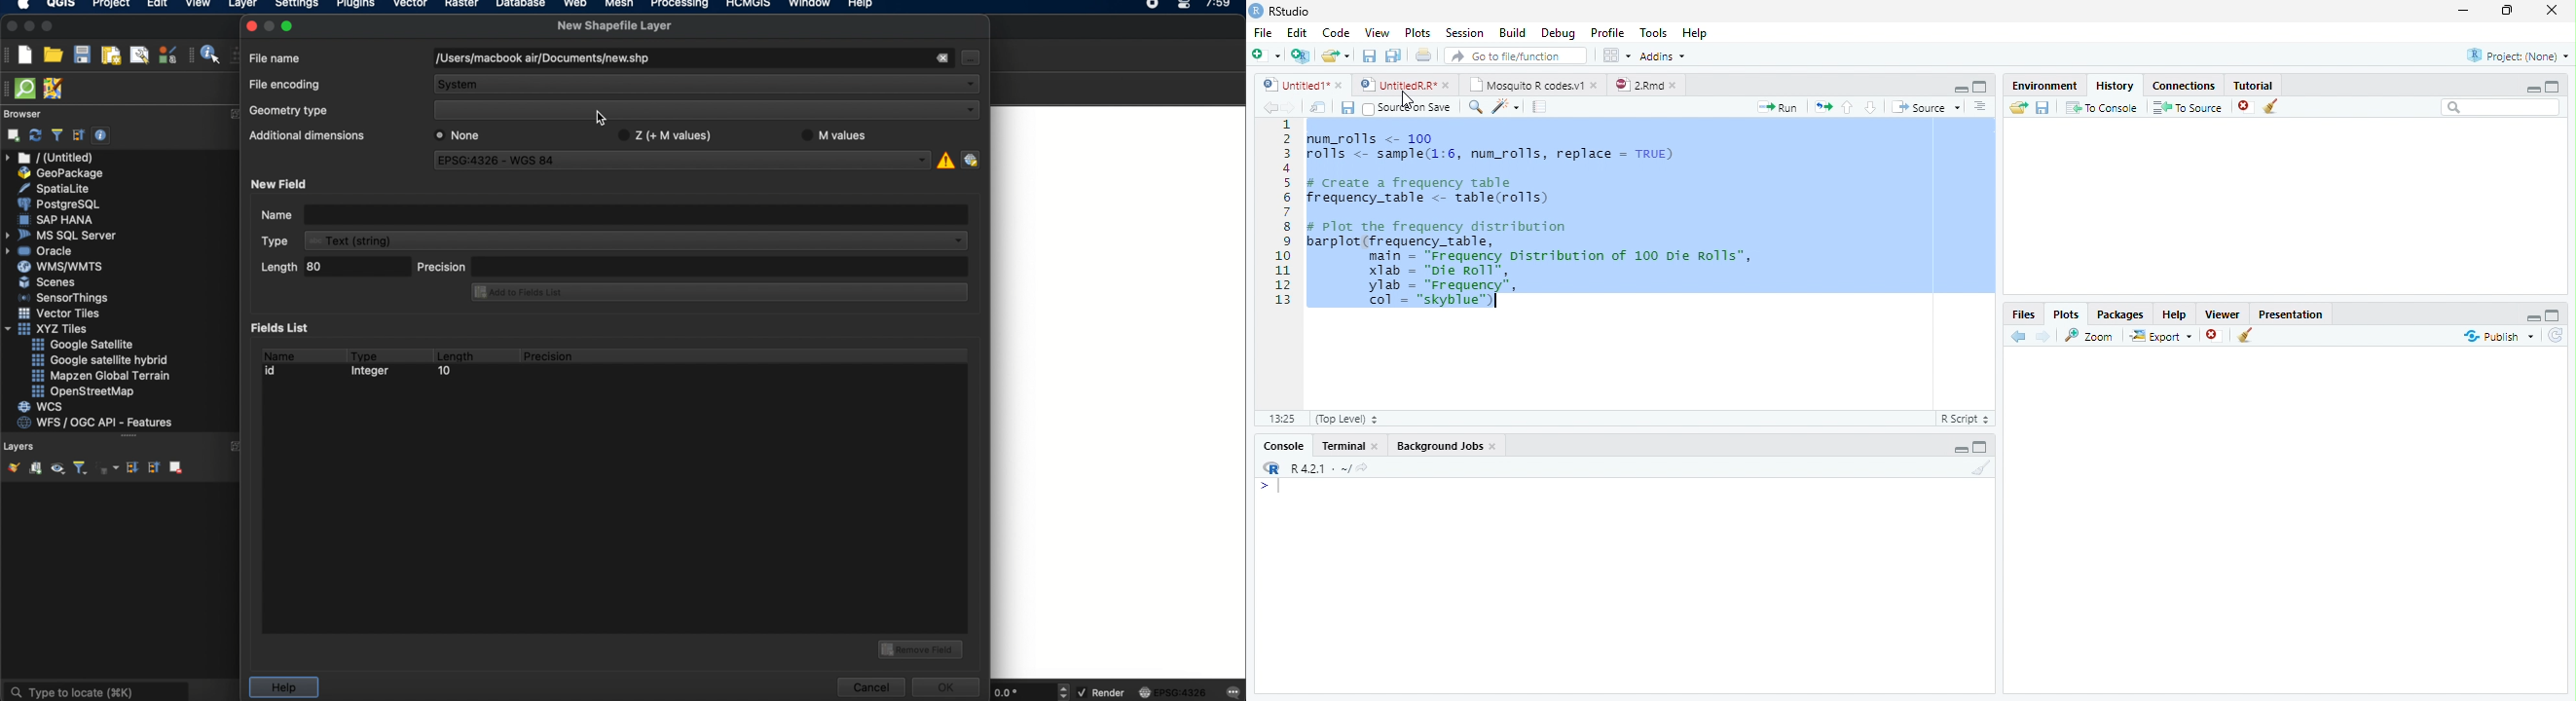 The image size is (2576, 728). I want to click on Full Height, so click(2555, 87).